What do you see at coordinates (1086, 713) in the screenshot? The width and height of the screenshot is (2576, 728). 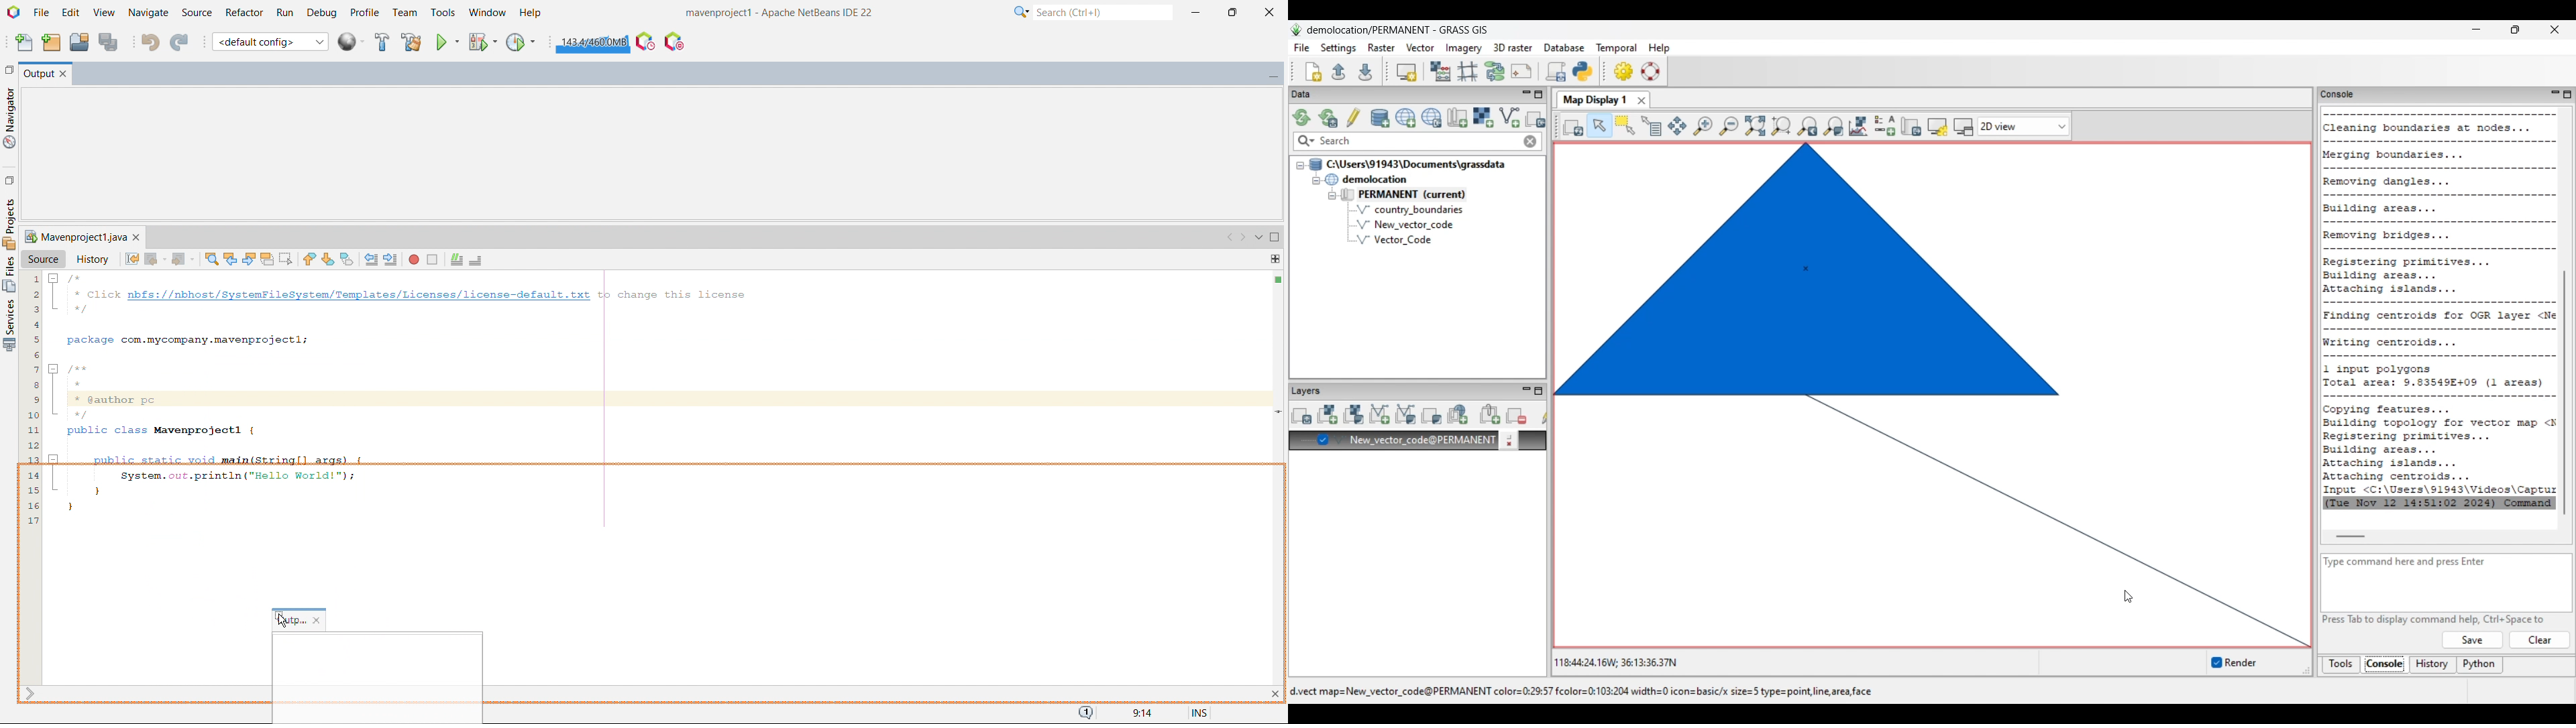 I see `notification` at bounding box center [1086, 713].